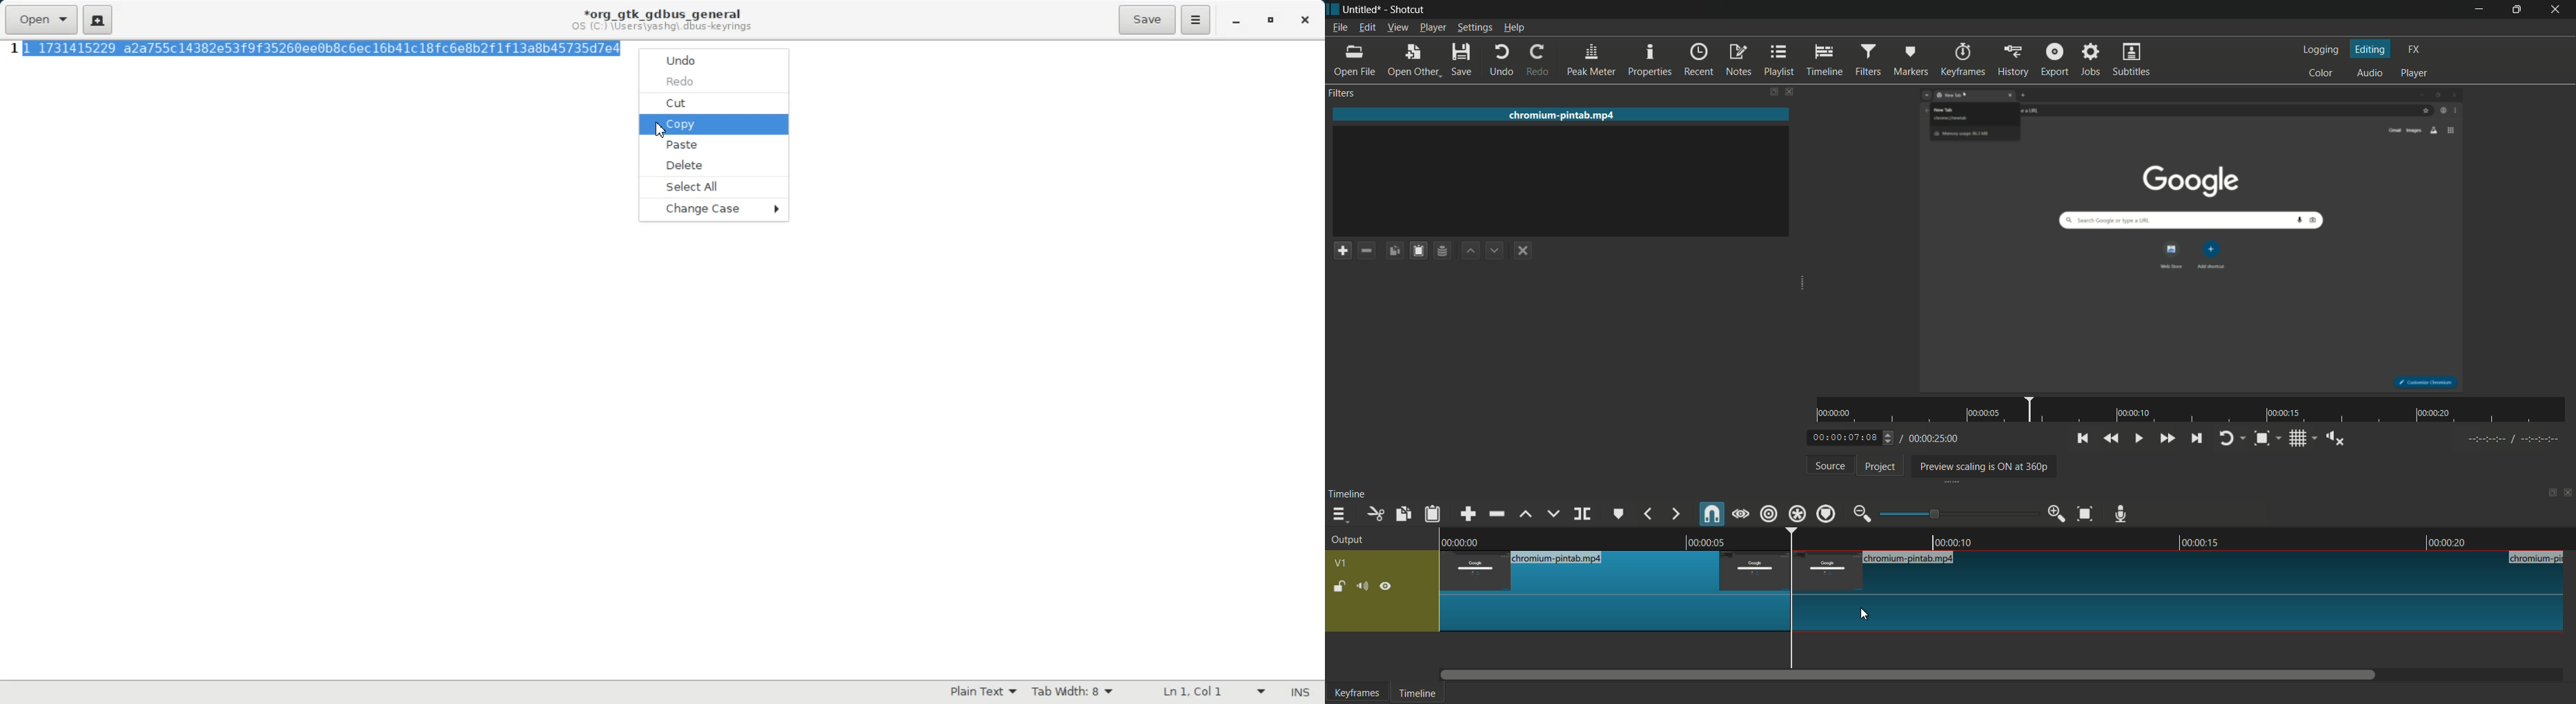 Image resolution: width=2576 pixels, height=728 pixels. Describe the element at coordinates (2548, 496) in the screenshot. I see `change layout` at that location.